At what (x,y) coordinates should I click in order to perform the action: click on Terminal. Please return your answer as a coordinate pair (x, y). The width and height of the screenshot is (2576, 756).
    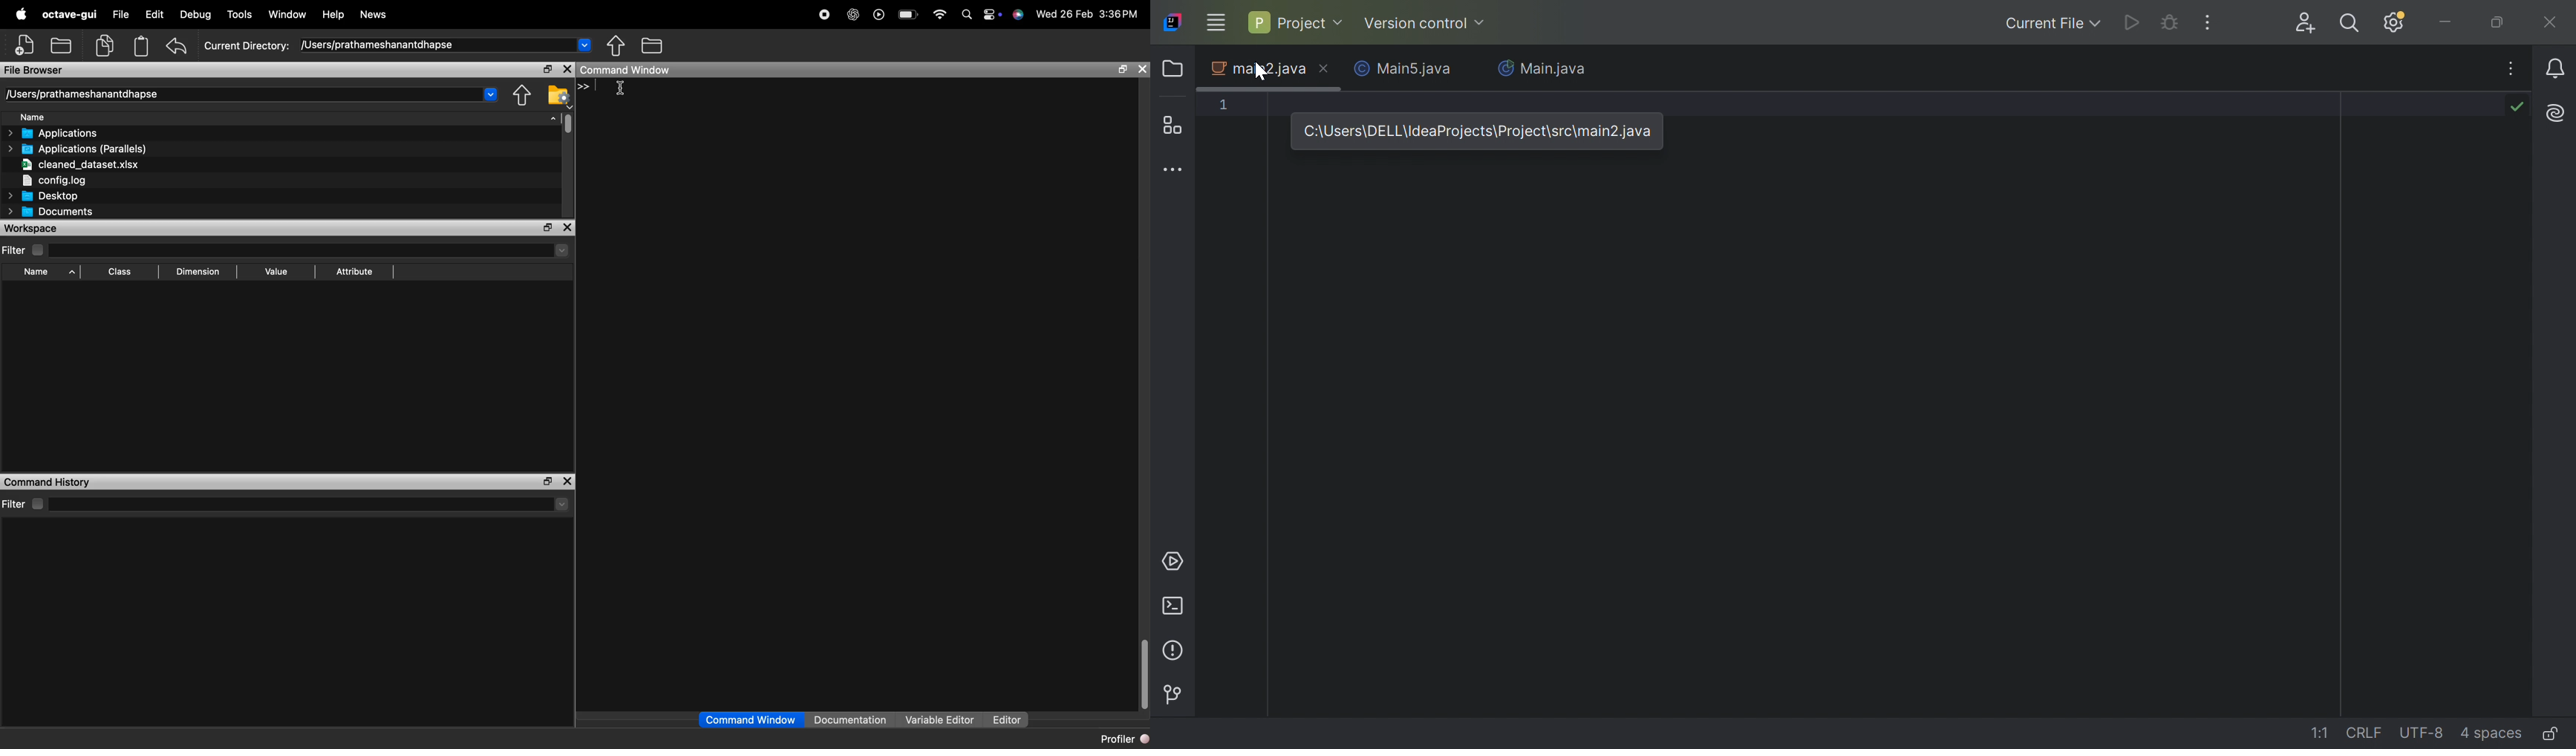
    Looking at the image, I should click on (1175, 608).